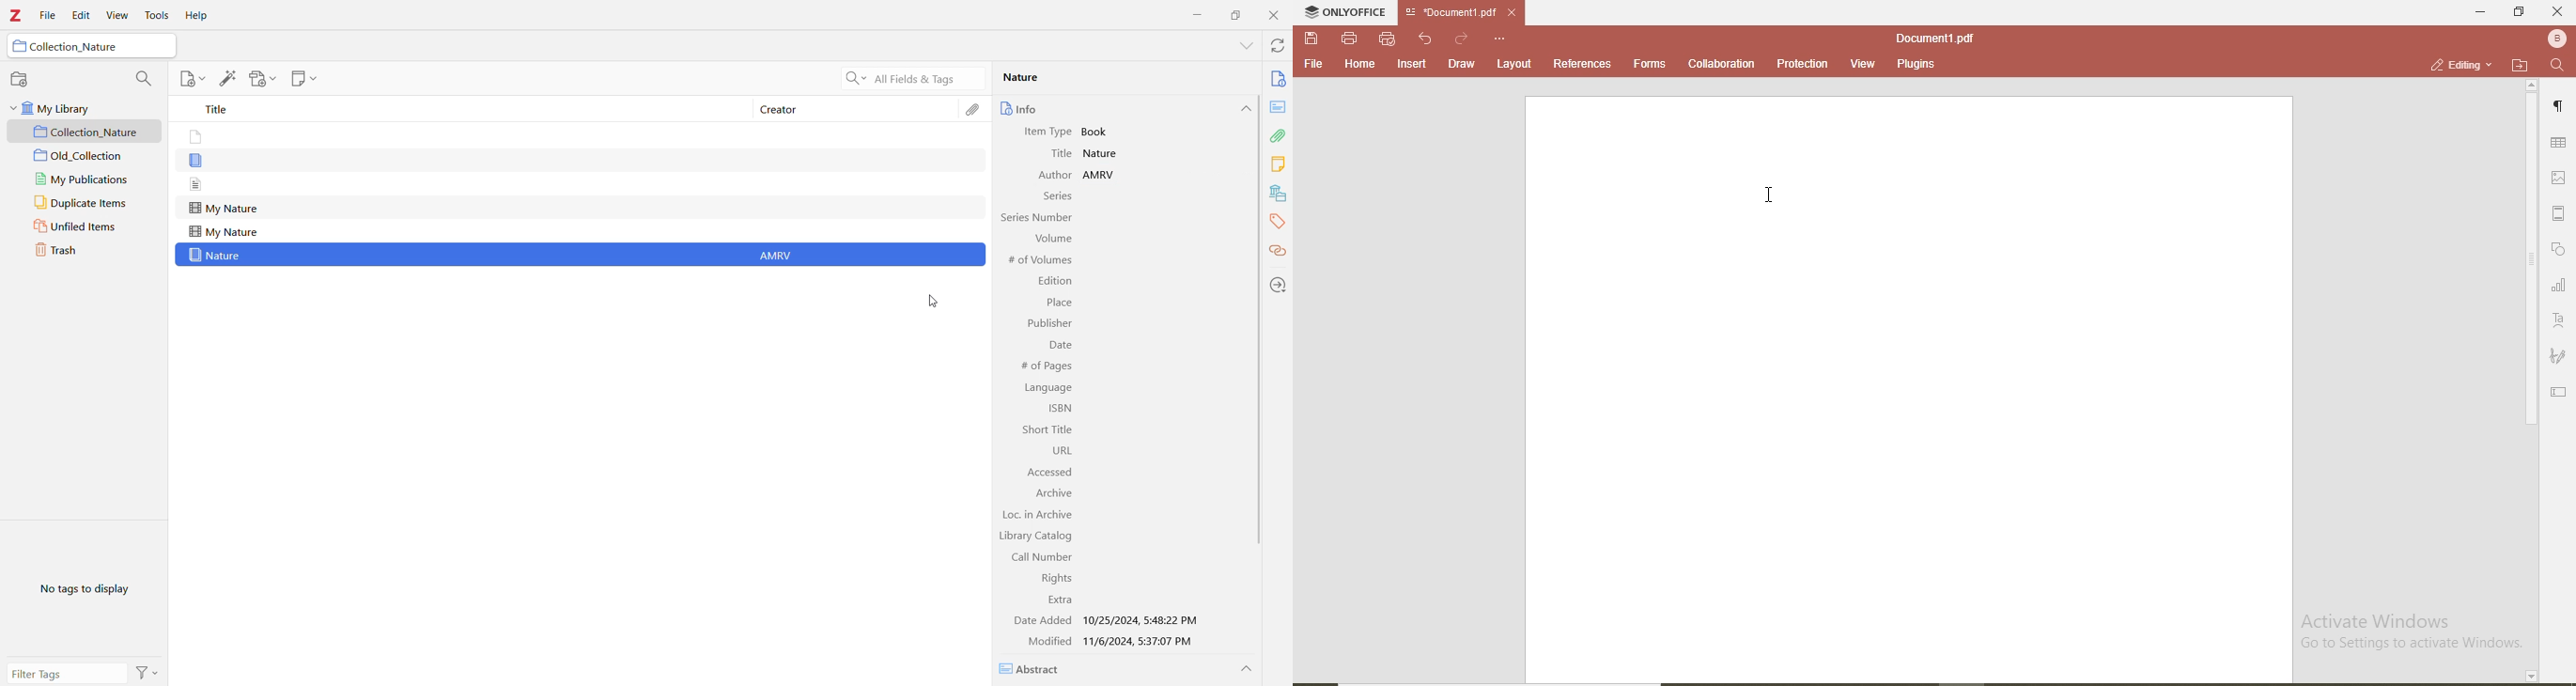 Image resolution: width=2576 pixels, height=700 pixels. I want to click on Title, so click(1063, 154).